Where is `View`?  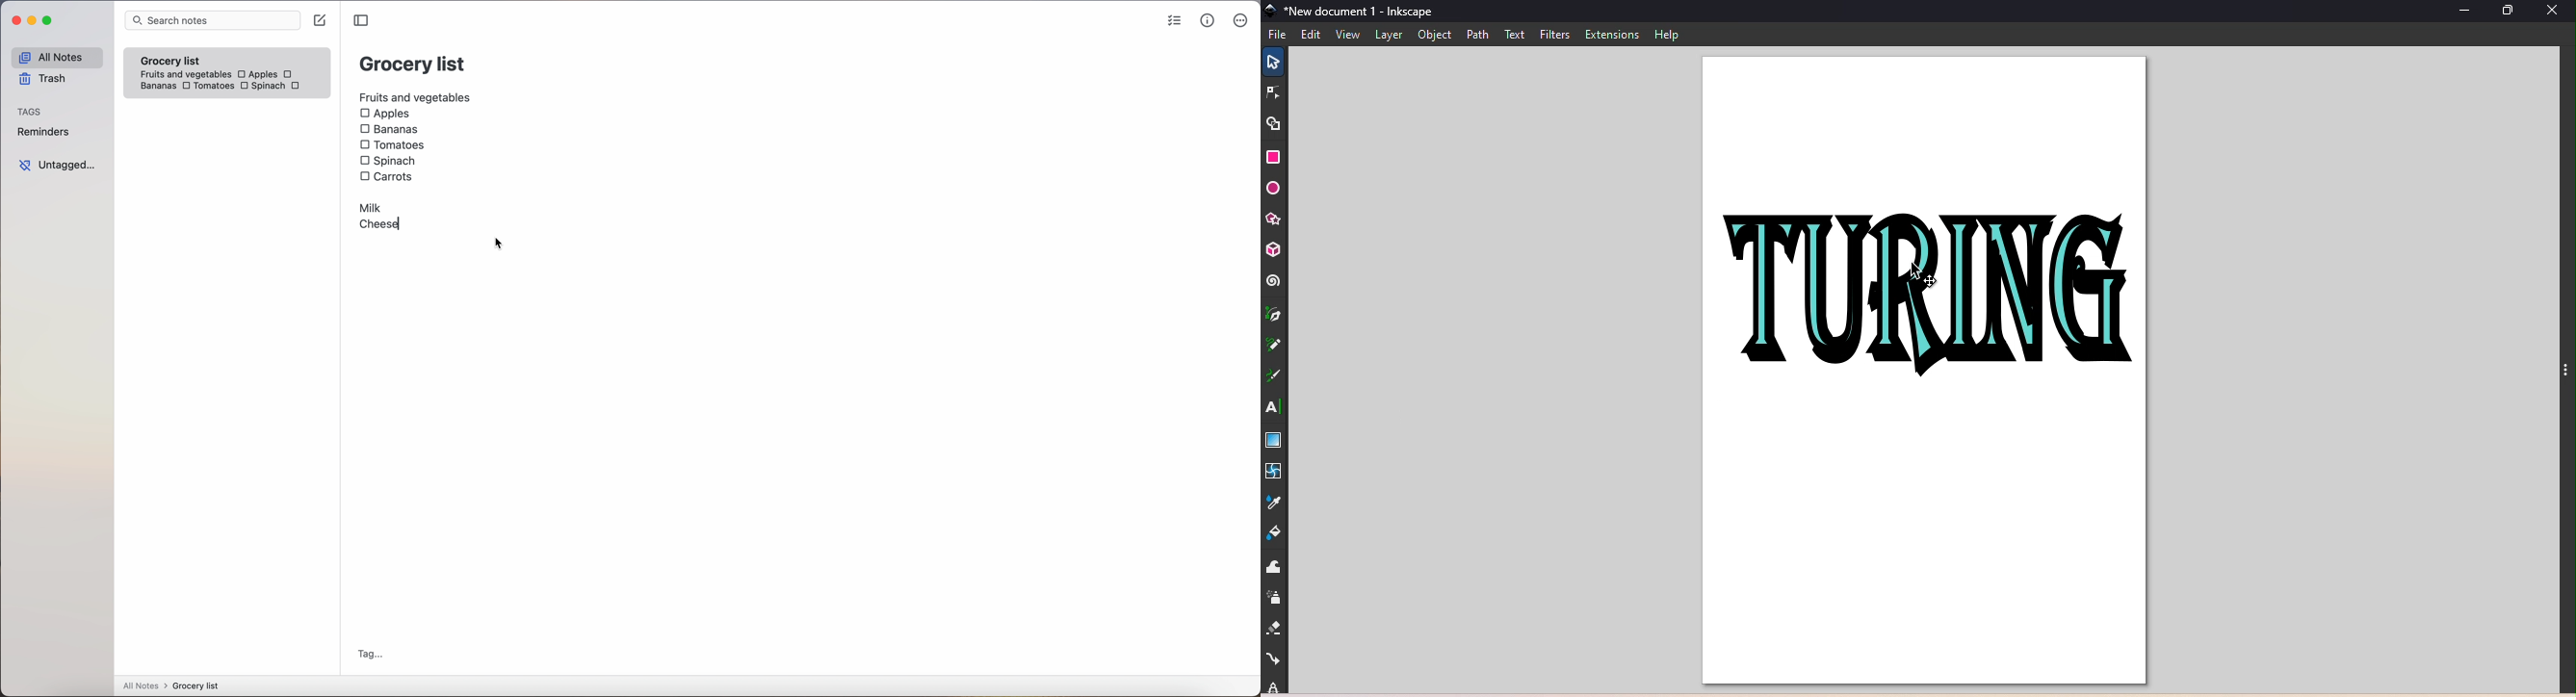
View is located at coordinates (1345, 36).